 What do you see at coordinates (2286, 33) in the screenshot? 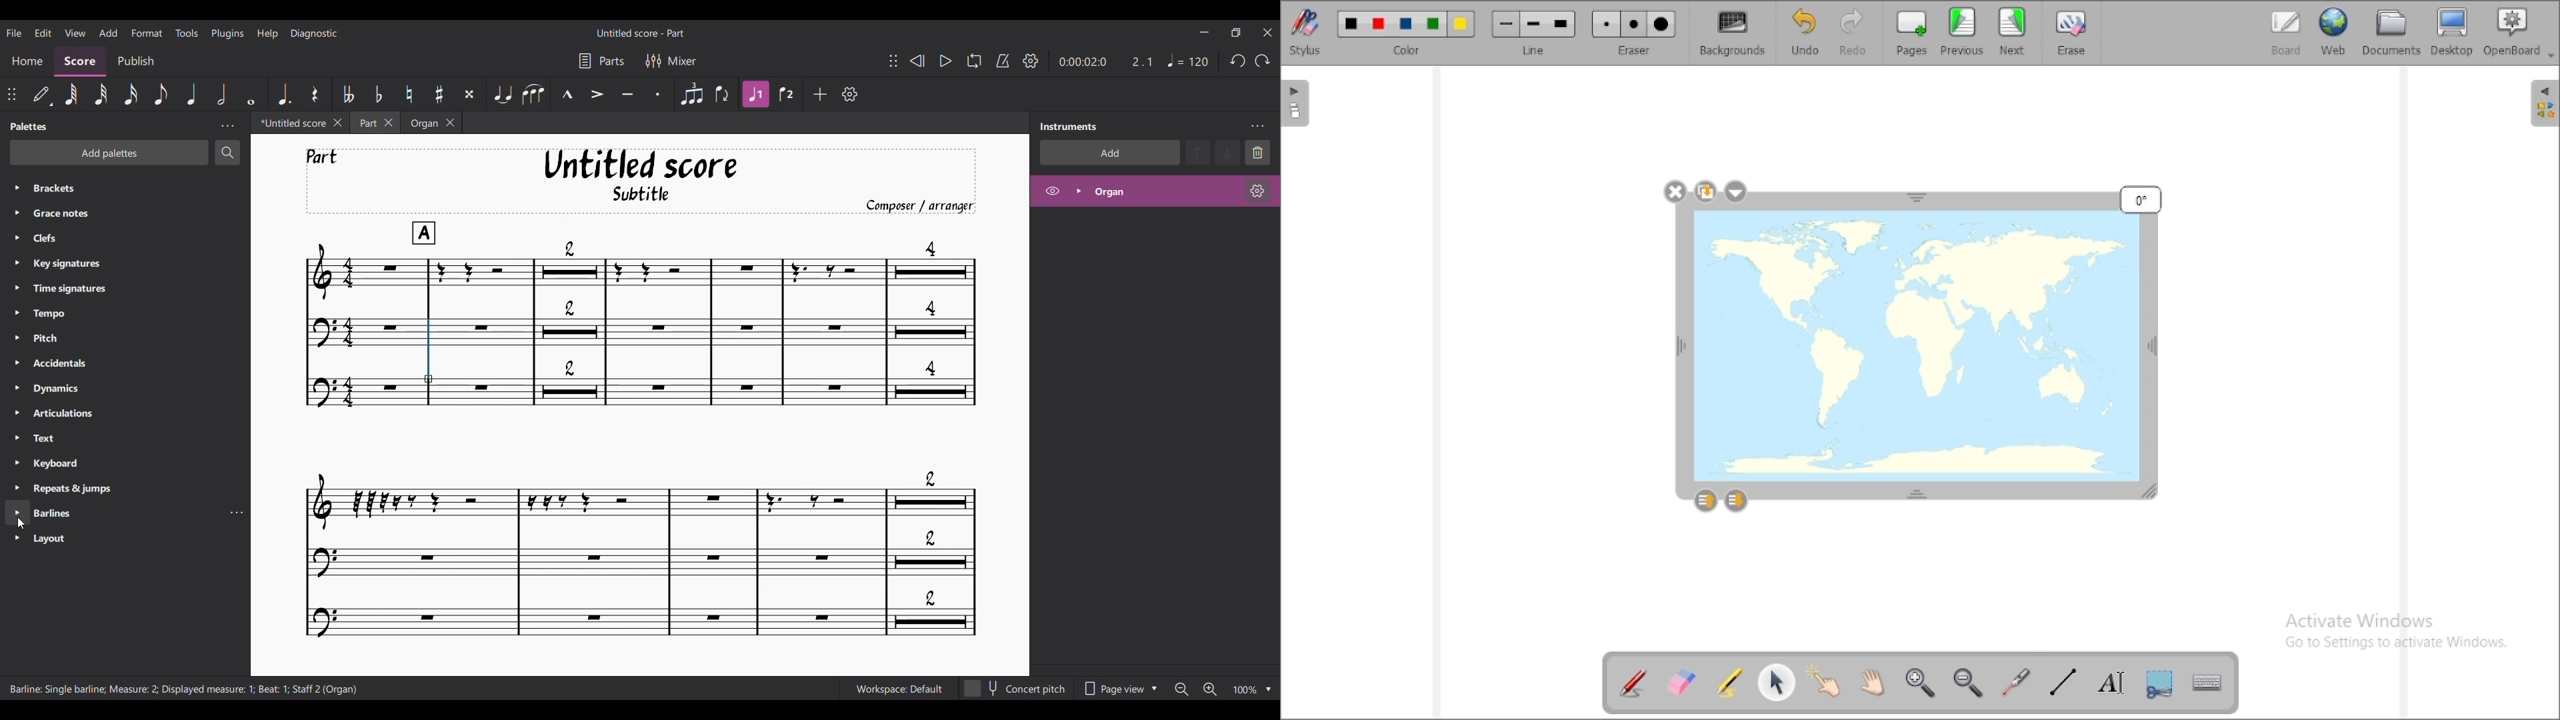
I see `board` at bounding box center [2286, 33].